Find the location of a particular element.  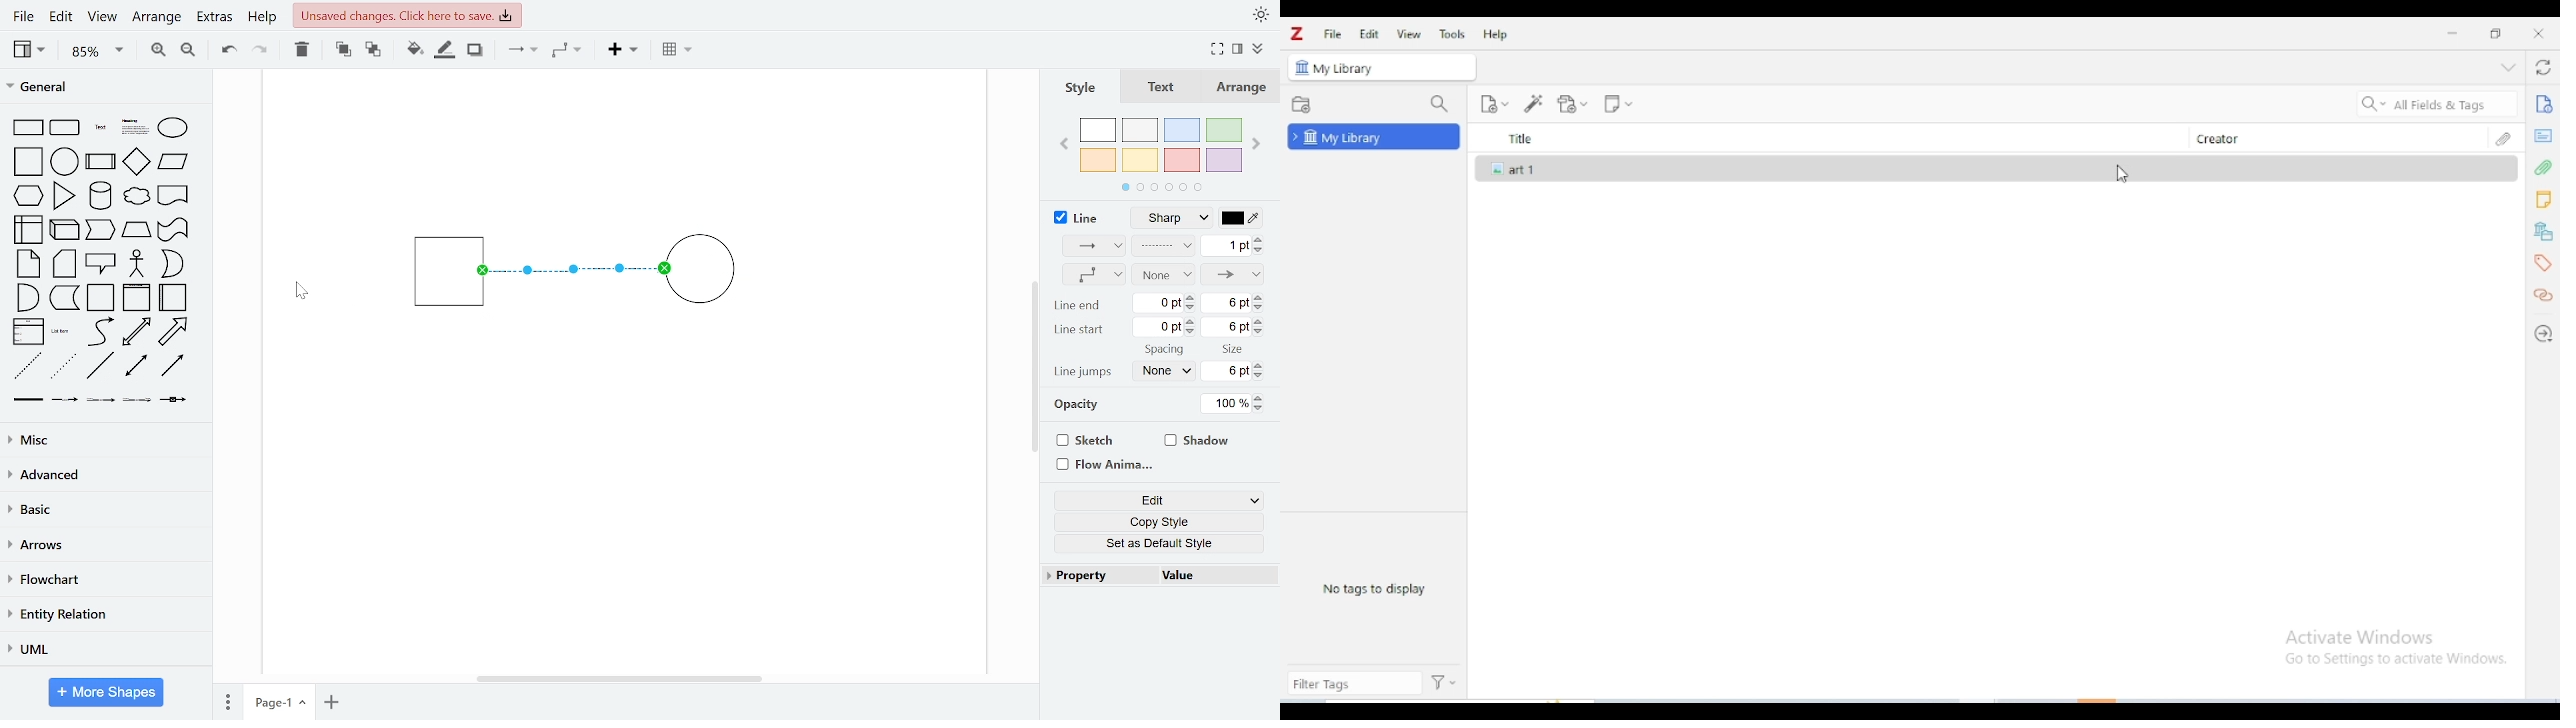

line end is located at coordinates (1234, 273).